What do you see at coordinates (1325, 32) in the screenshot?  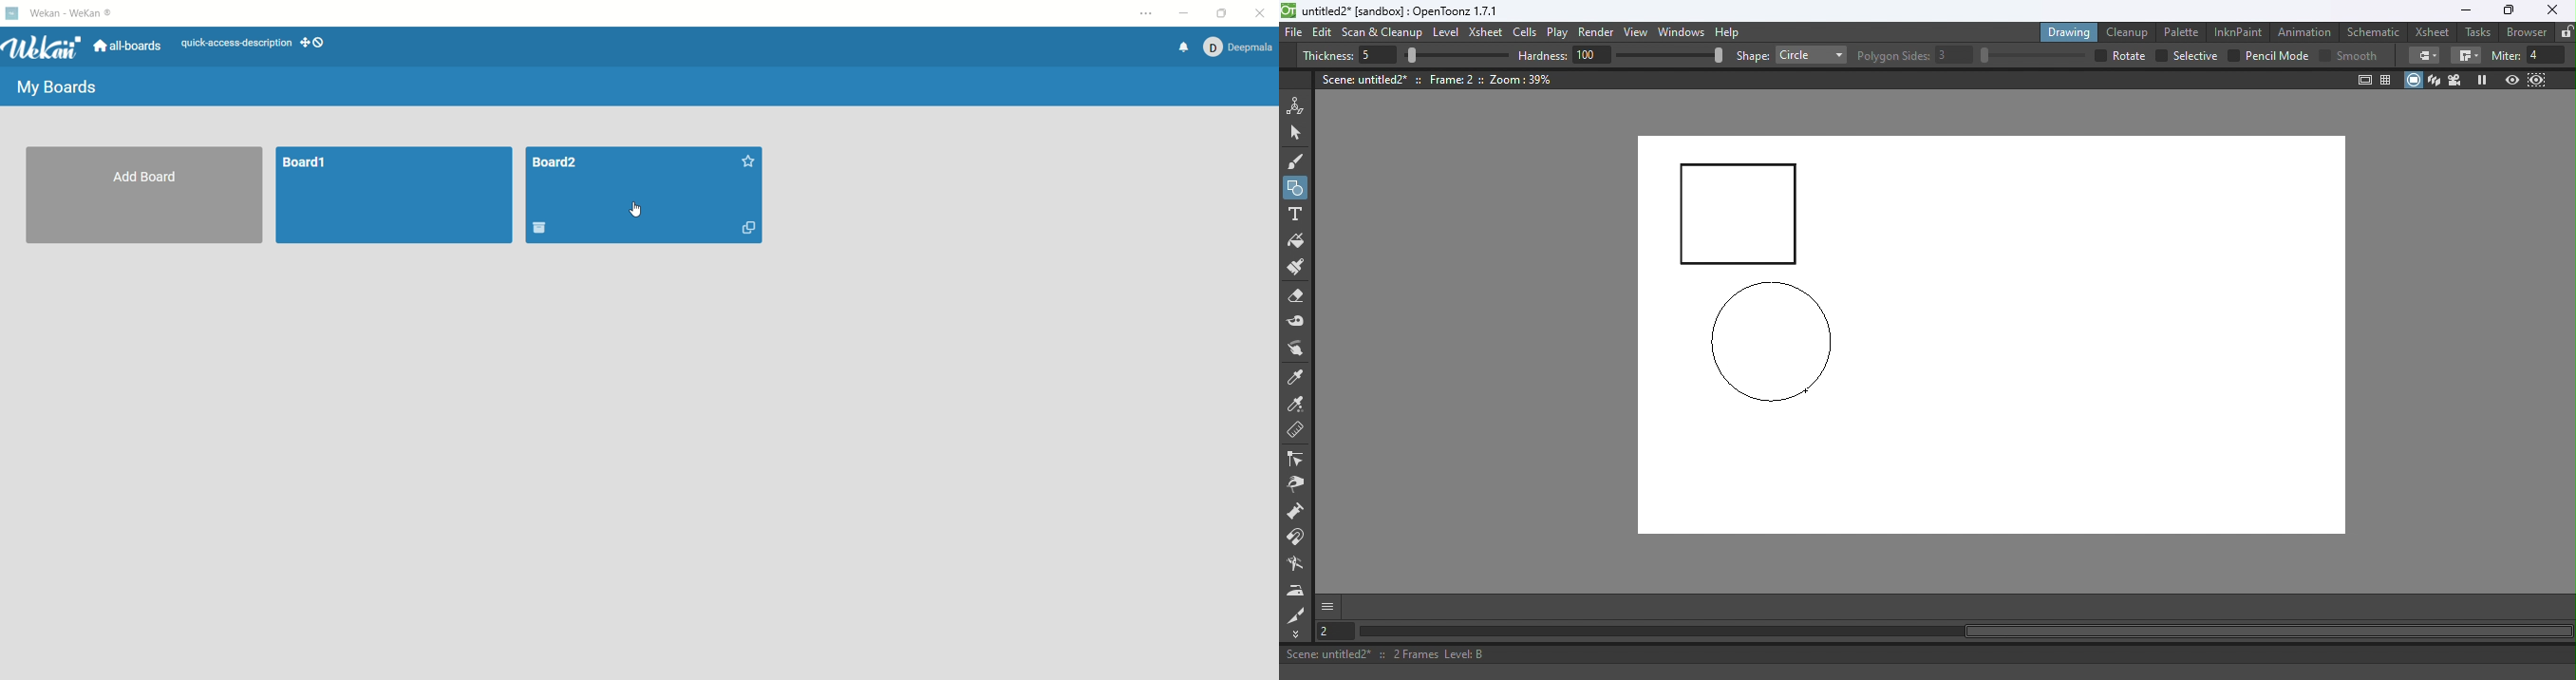 I see `Edit` at bounding box center [1325, 32].